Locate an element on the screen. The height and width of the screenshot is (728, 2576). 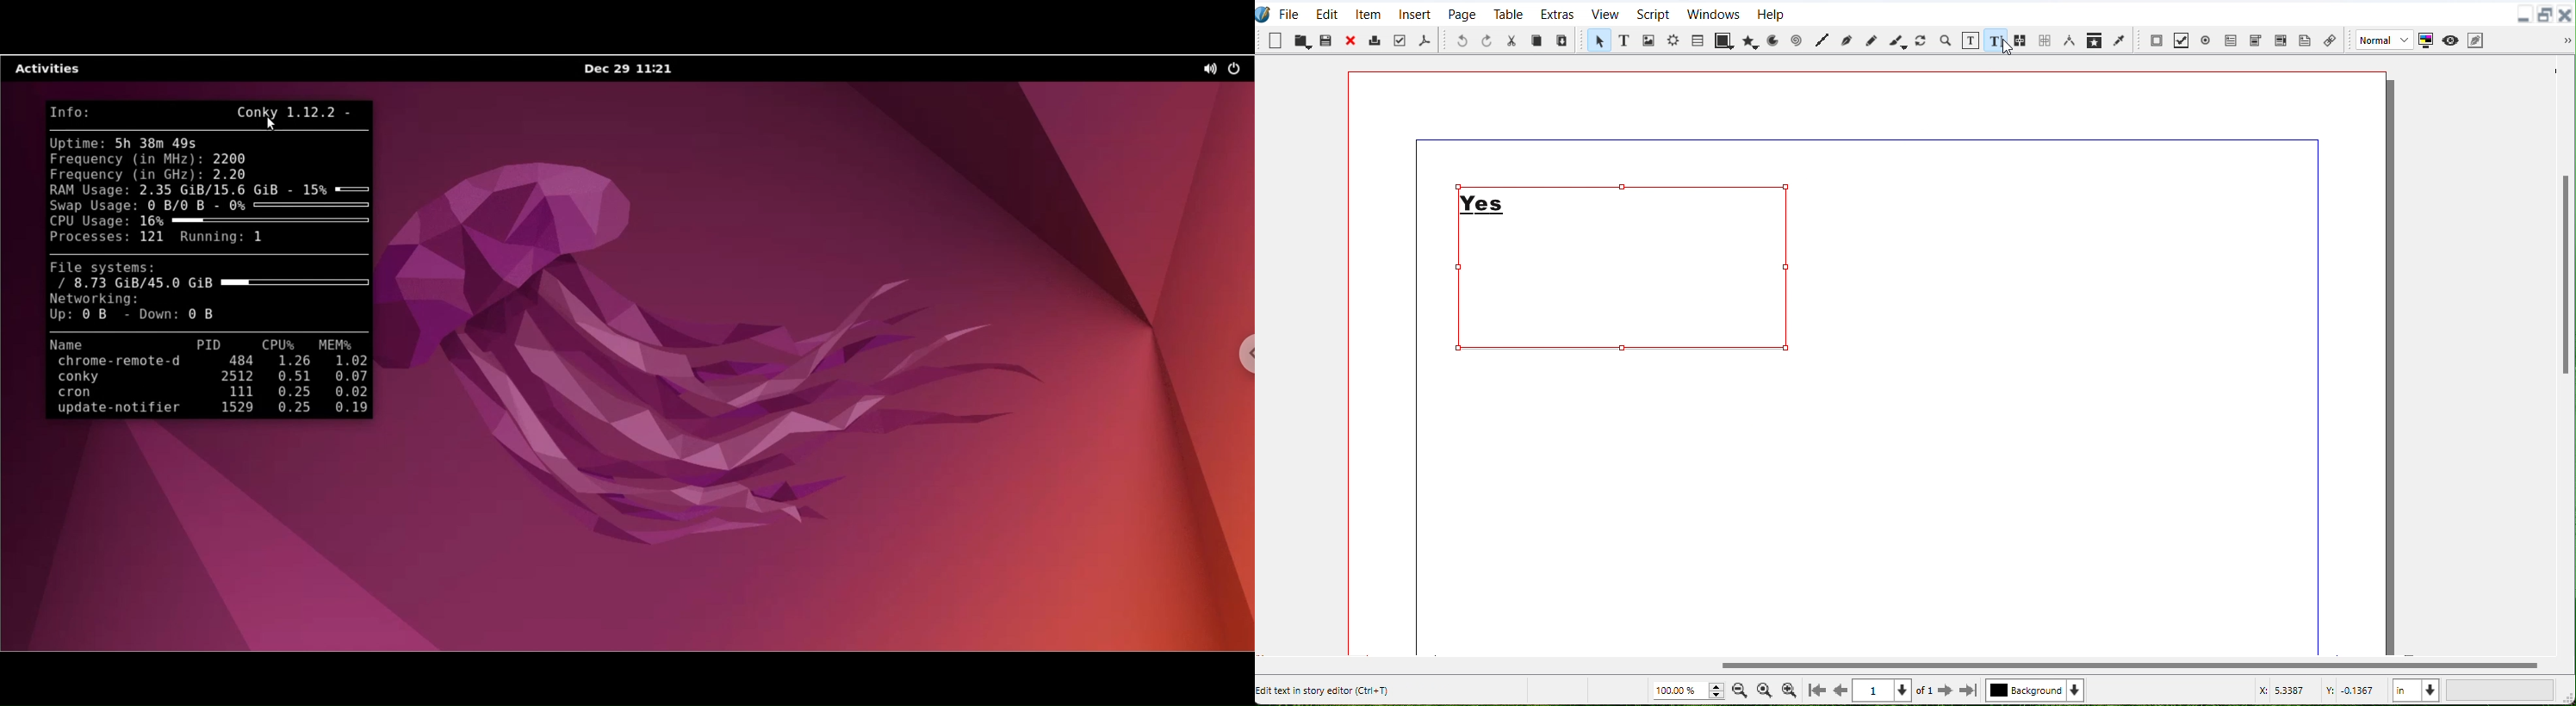
Text Frame is located at coordinates (1627, 268).